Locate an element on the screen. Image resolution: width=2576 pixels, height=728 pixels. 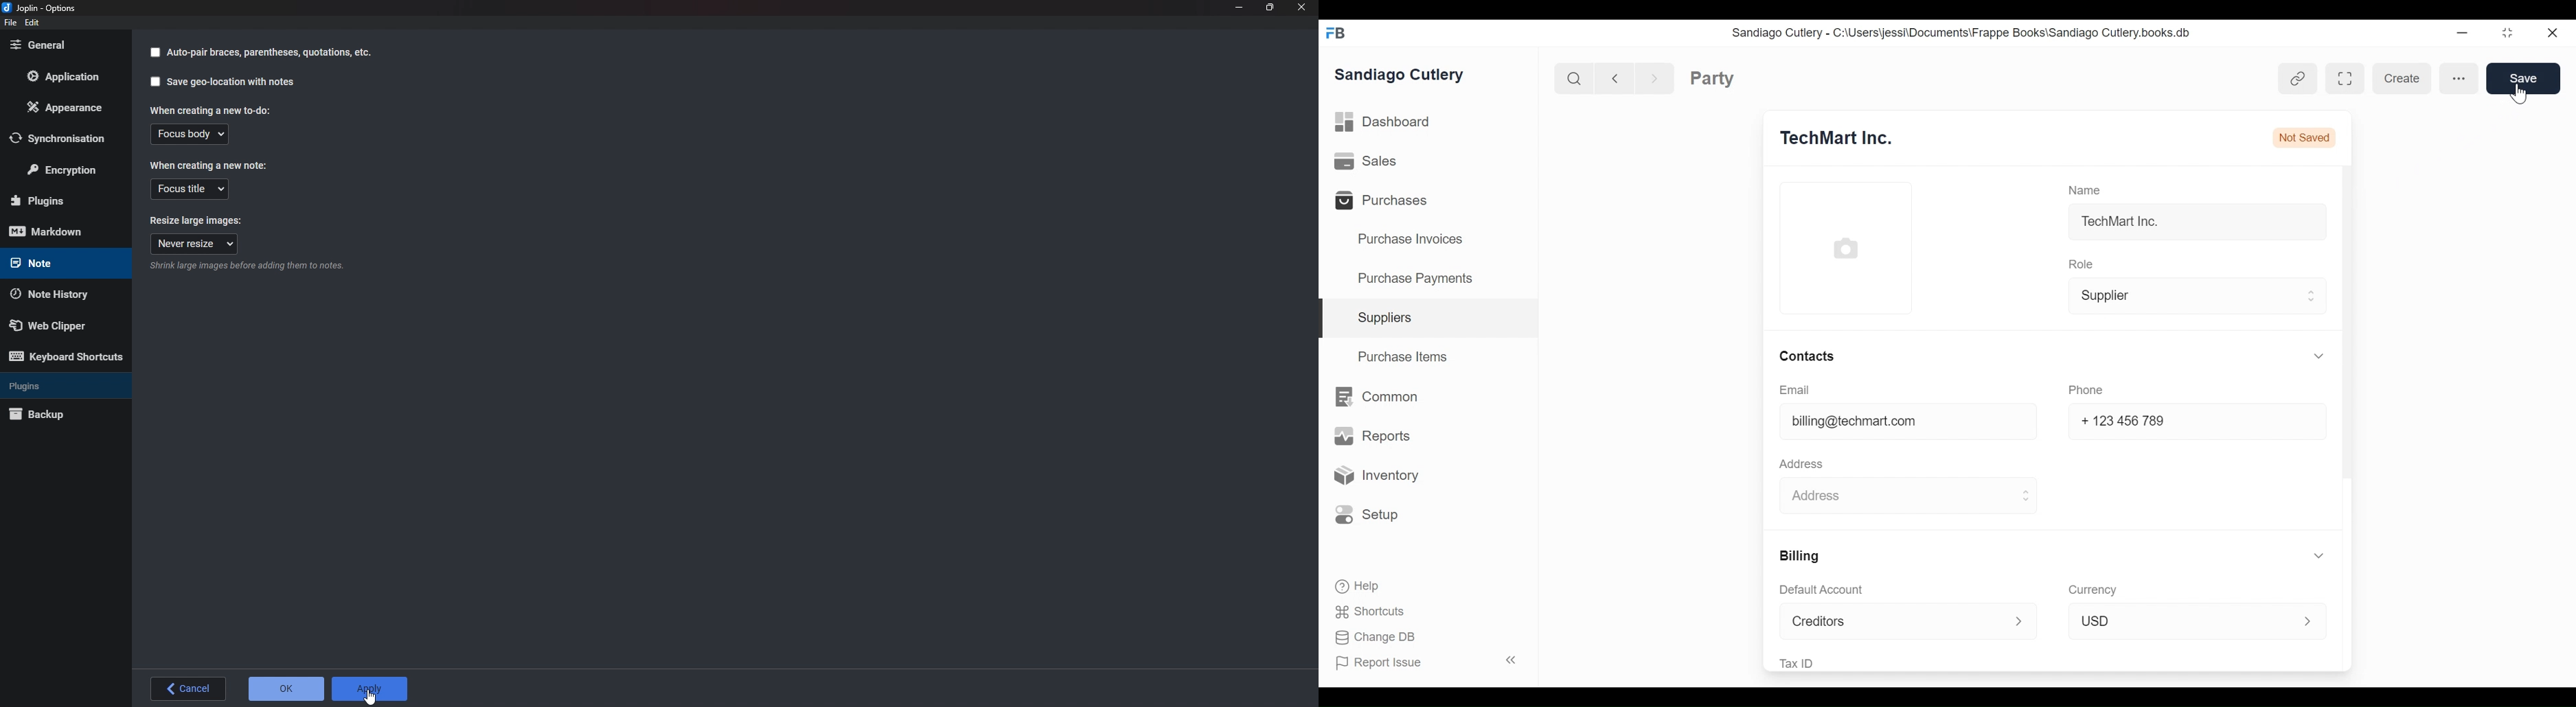
minimize is located at coordinates (2463, 33).